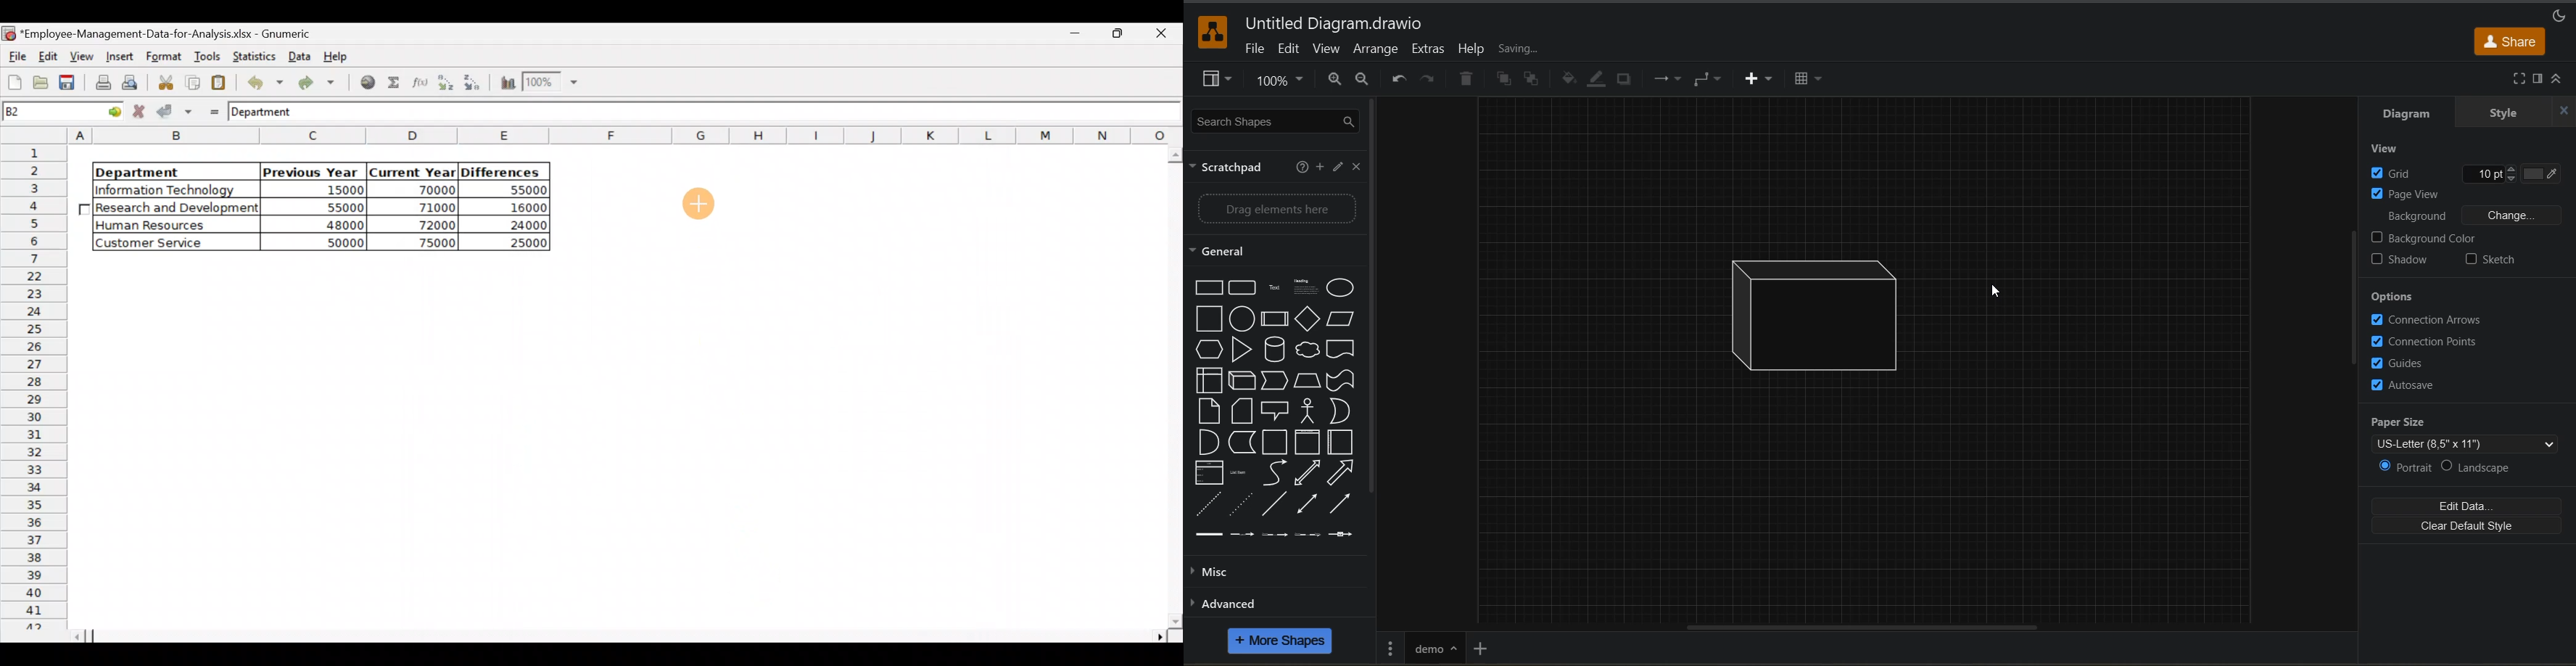 The width and height of the screenshot is (2576, 672). What do you see at coordinates (1253, 52) in the screenshot?
I see `file` at bounding box center [1253, 52].